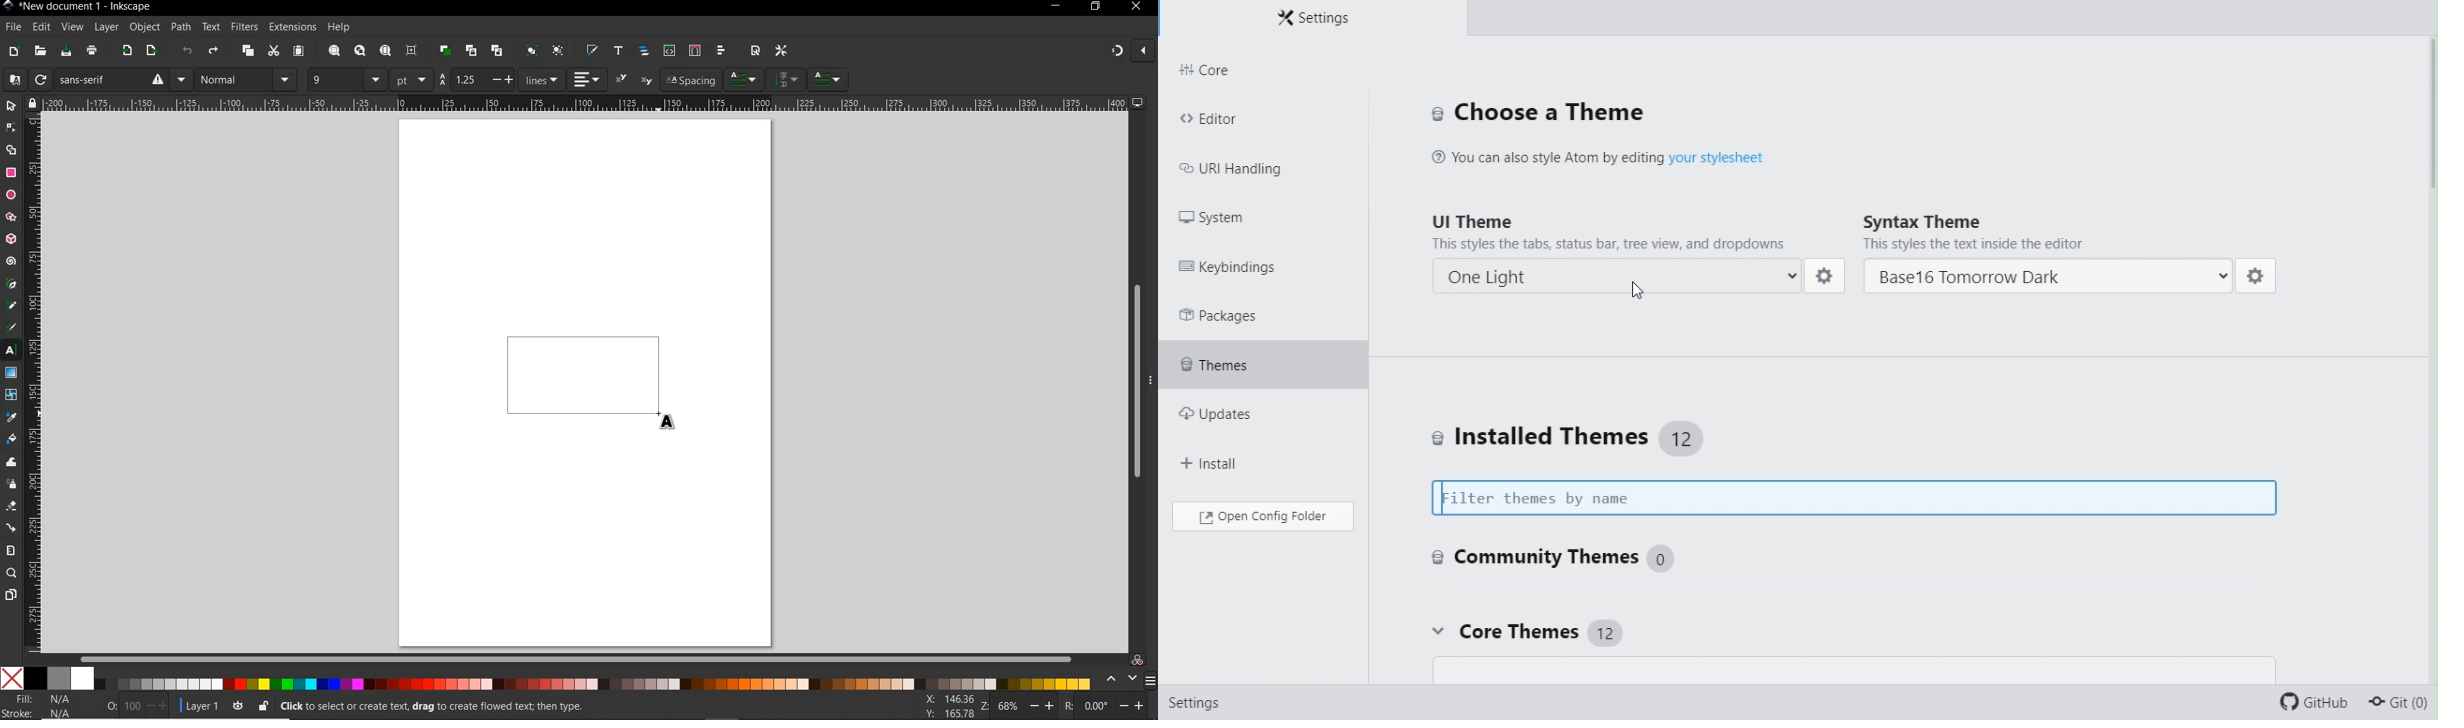  What do you see at coordinates (12, 463) in the screenshot?
I see `tweak tool` at bounding box center [12, 463].